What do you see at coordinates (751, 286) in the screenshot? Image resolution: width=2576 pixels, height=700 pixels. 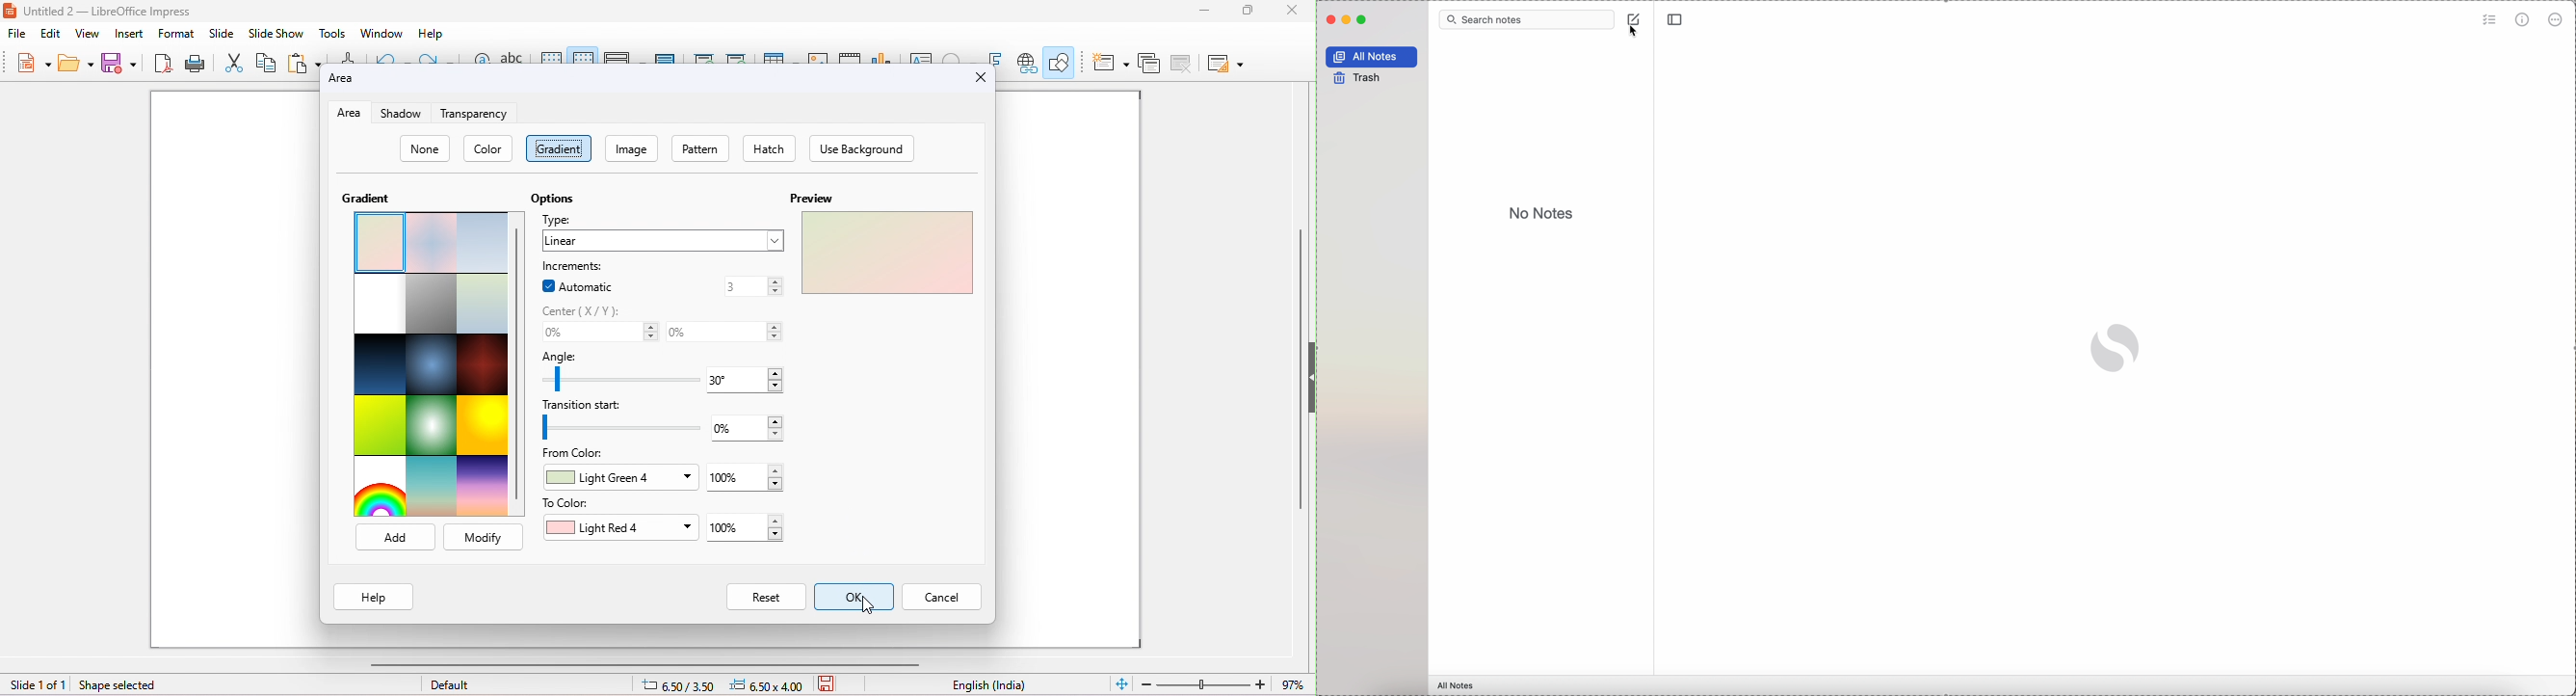 I see `3` at bounding box center [751, 286].